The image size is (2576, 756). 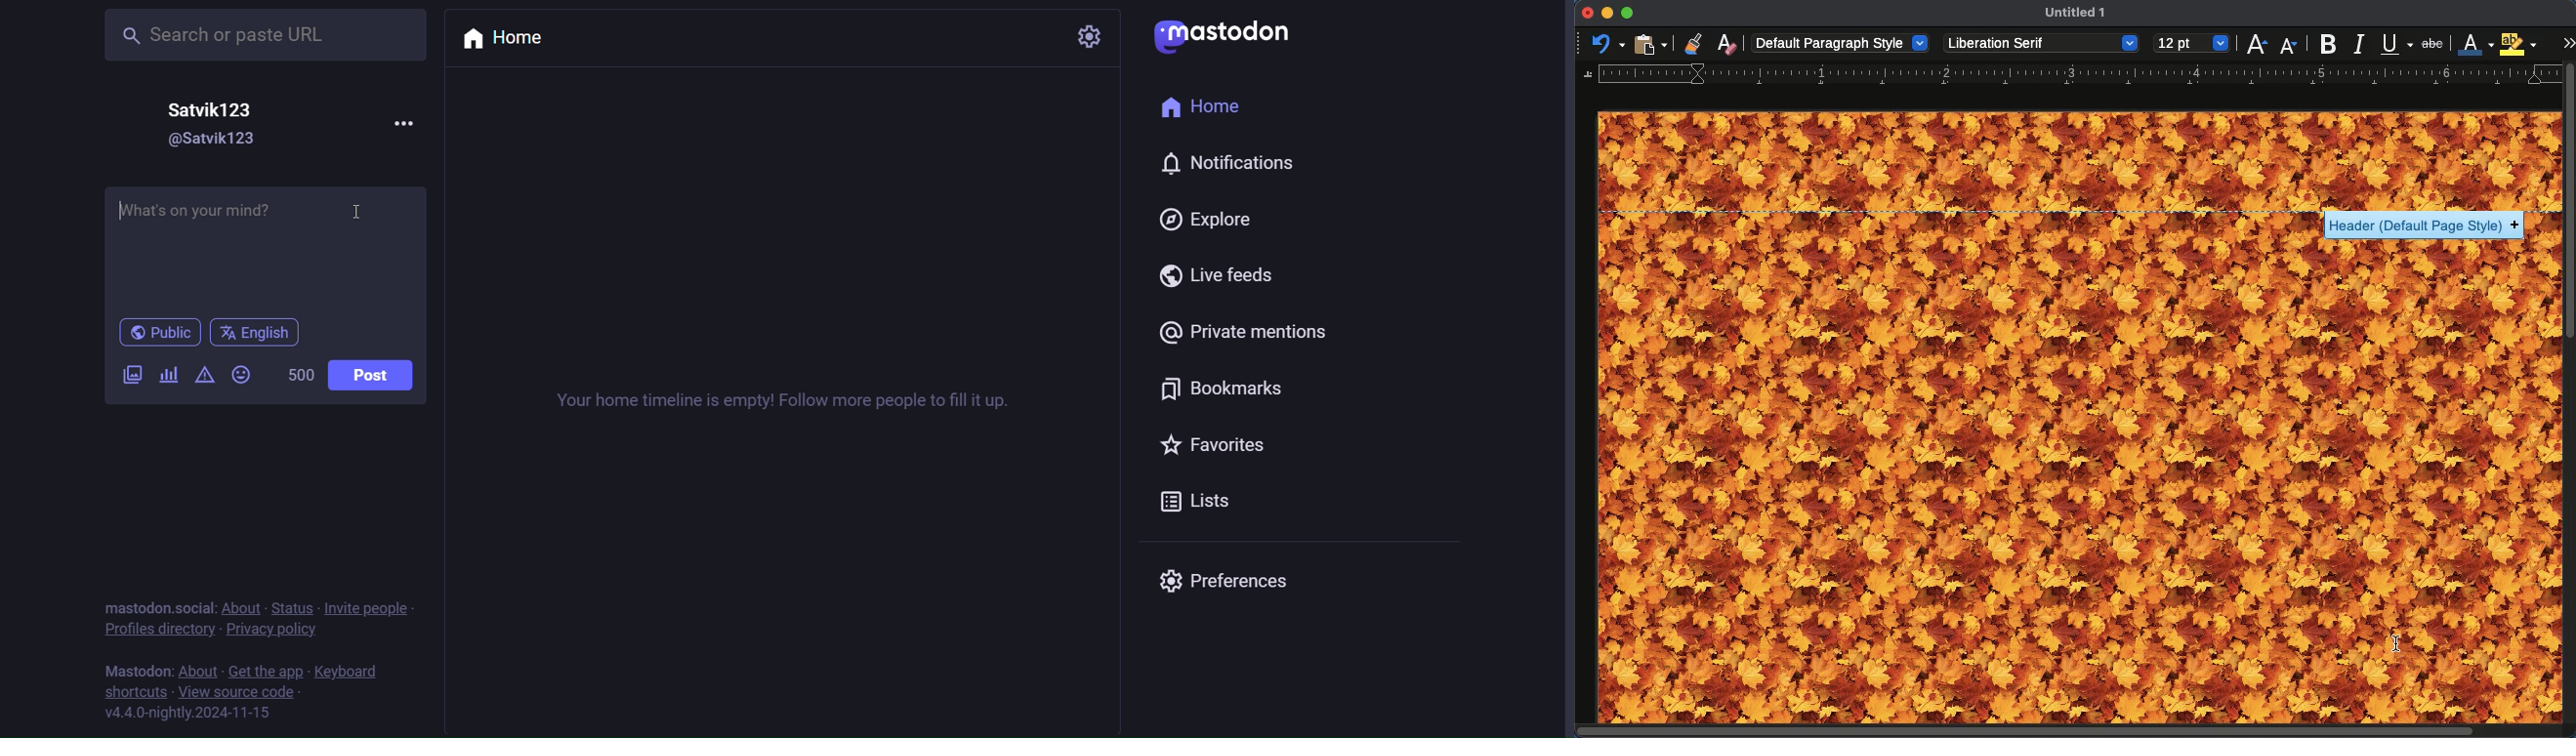 I want to click on keyboard, so click(x=349, y=673).